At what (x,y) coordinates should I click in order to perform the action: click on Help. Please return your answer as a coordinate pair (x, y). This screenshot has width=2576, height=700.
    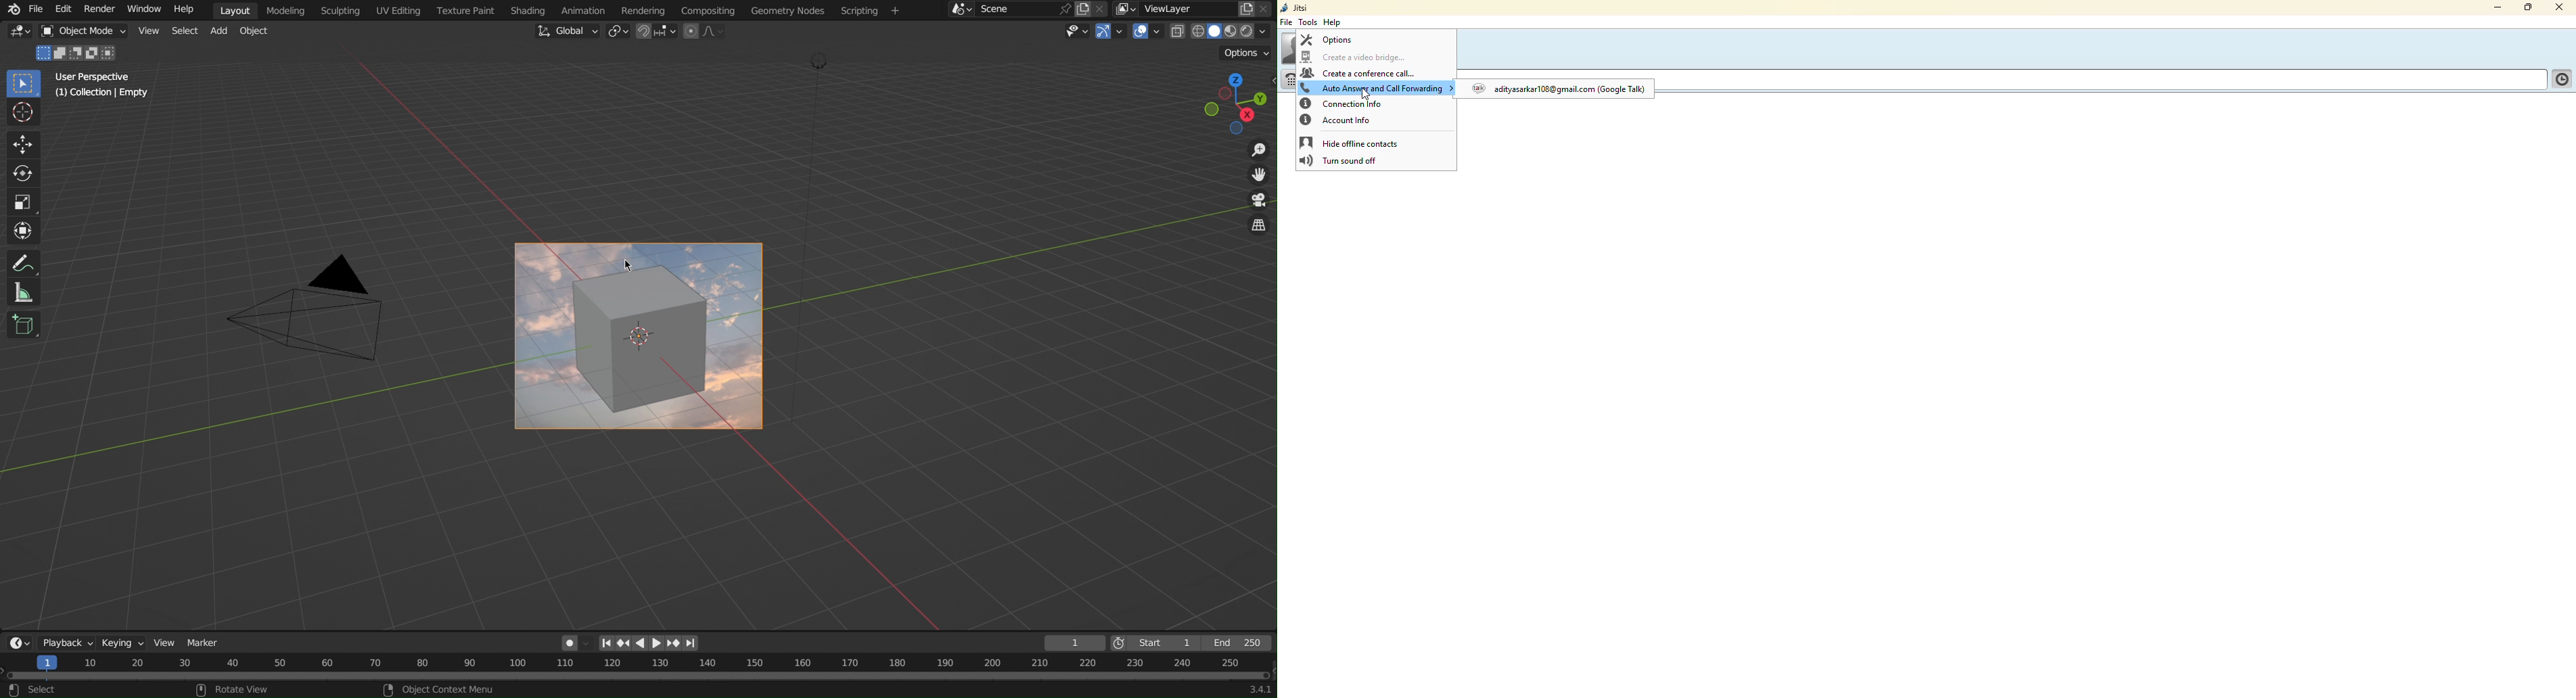
    Looking at the image, I should click on (183, 10).